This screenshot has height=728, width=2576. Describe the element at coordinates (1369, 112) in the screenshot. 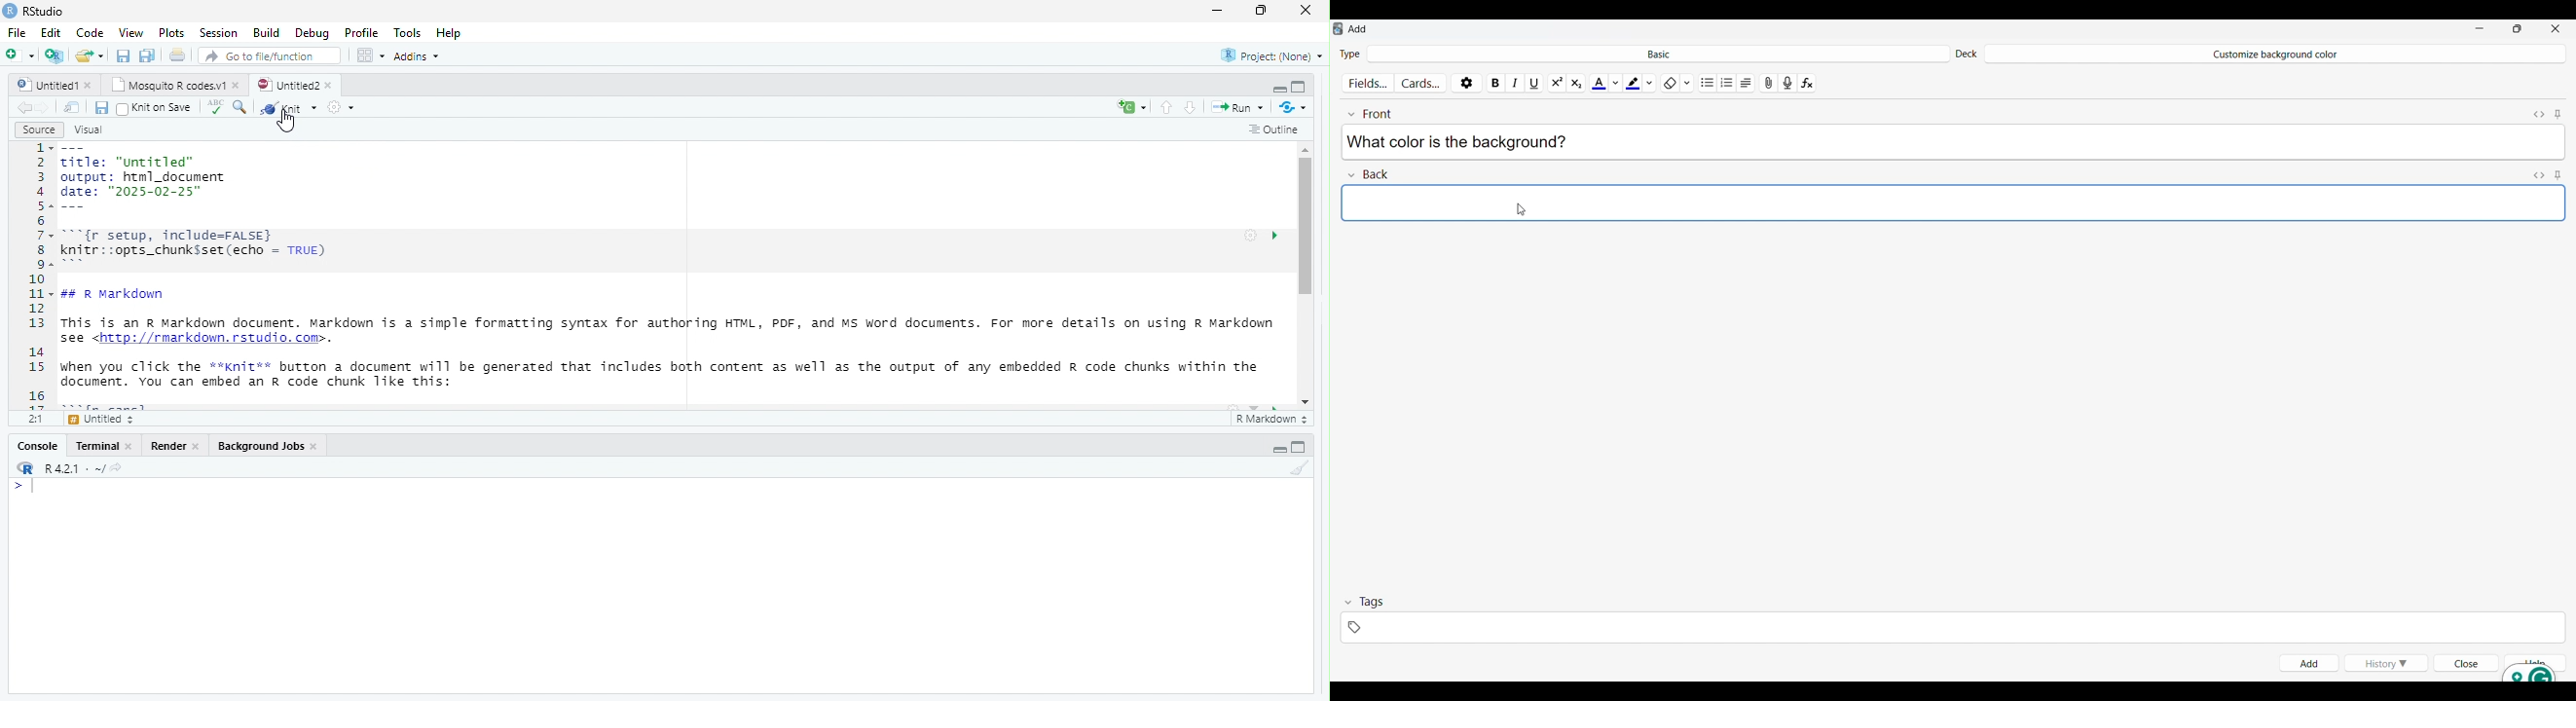

I see `Collapse font field` at that location.